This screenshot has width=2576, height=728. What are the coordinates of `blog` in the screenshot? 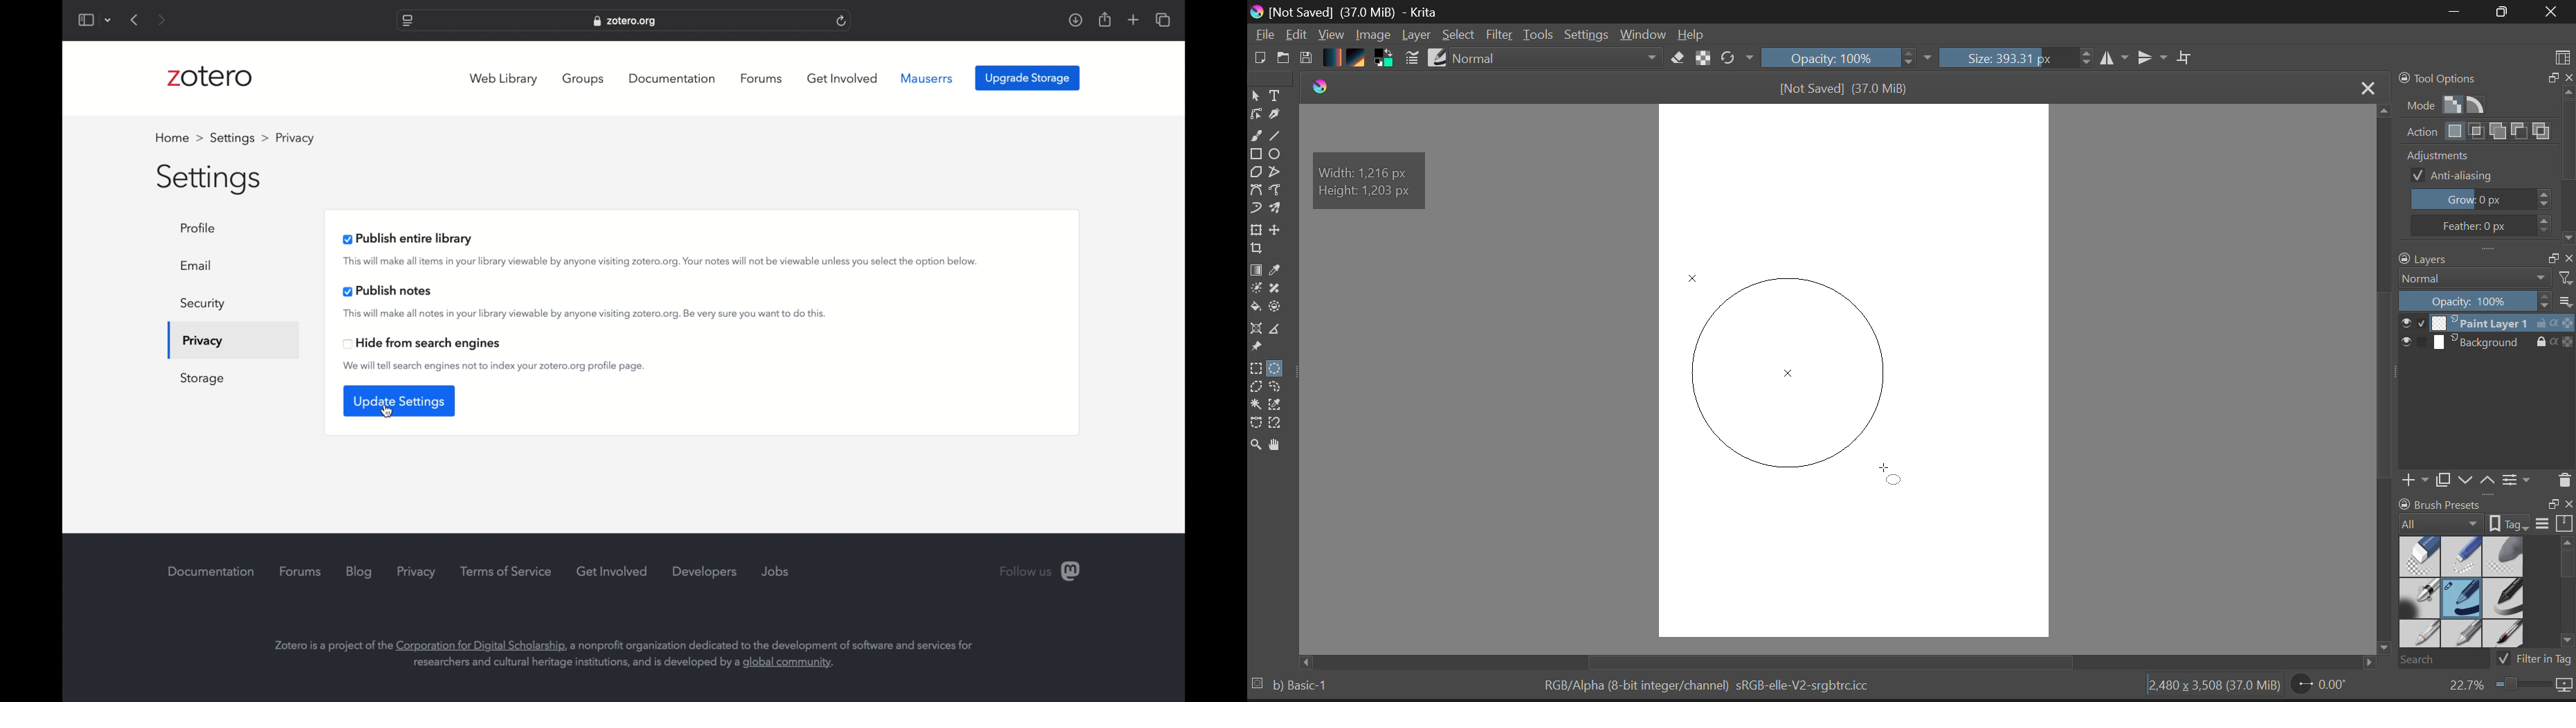 It's located at (359, 572).